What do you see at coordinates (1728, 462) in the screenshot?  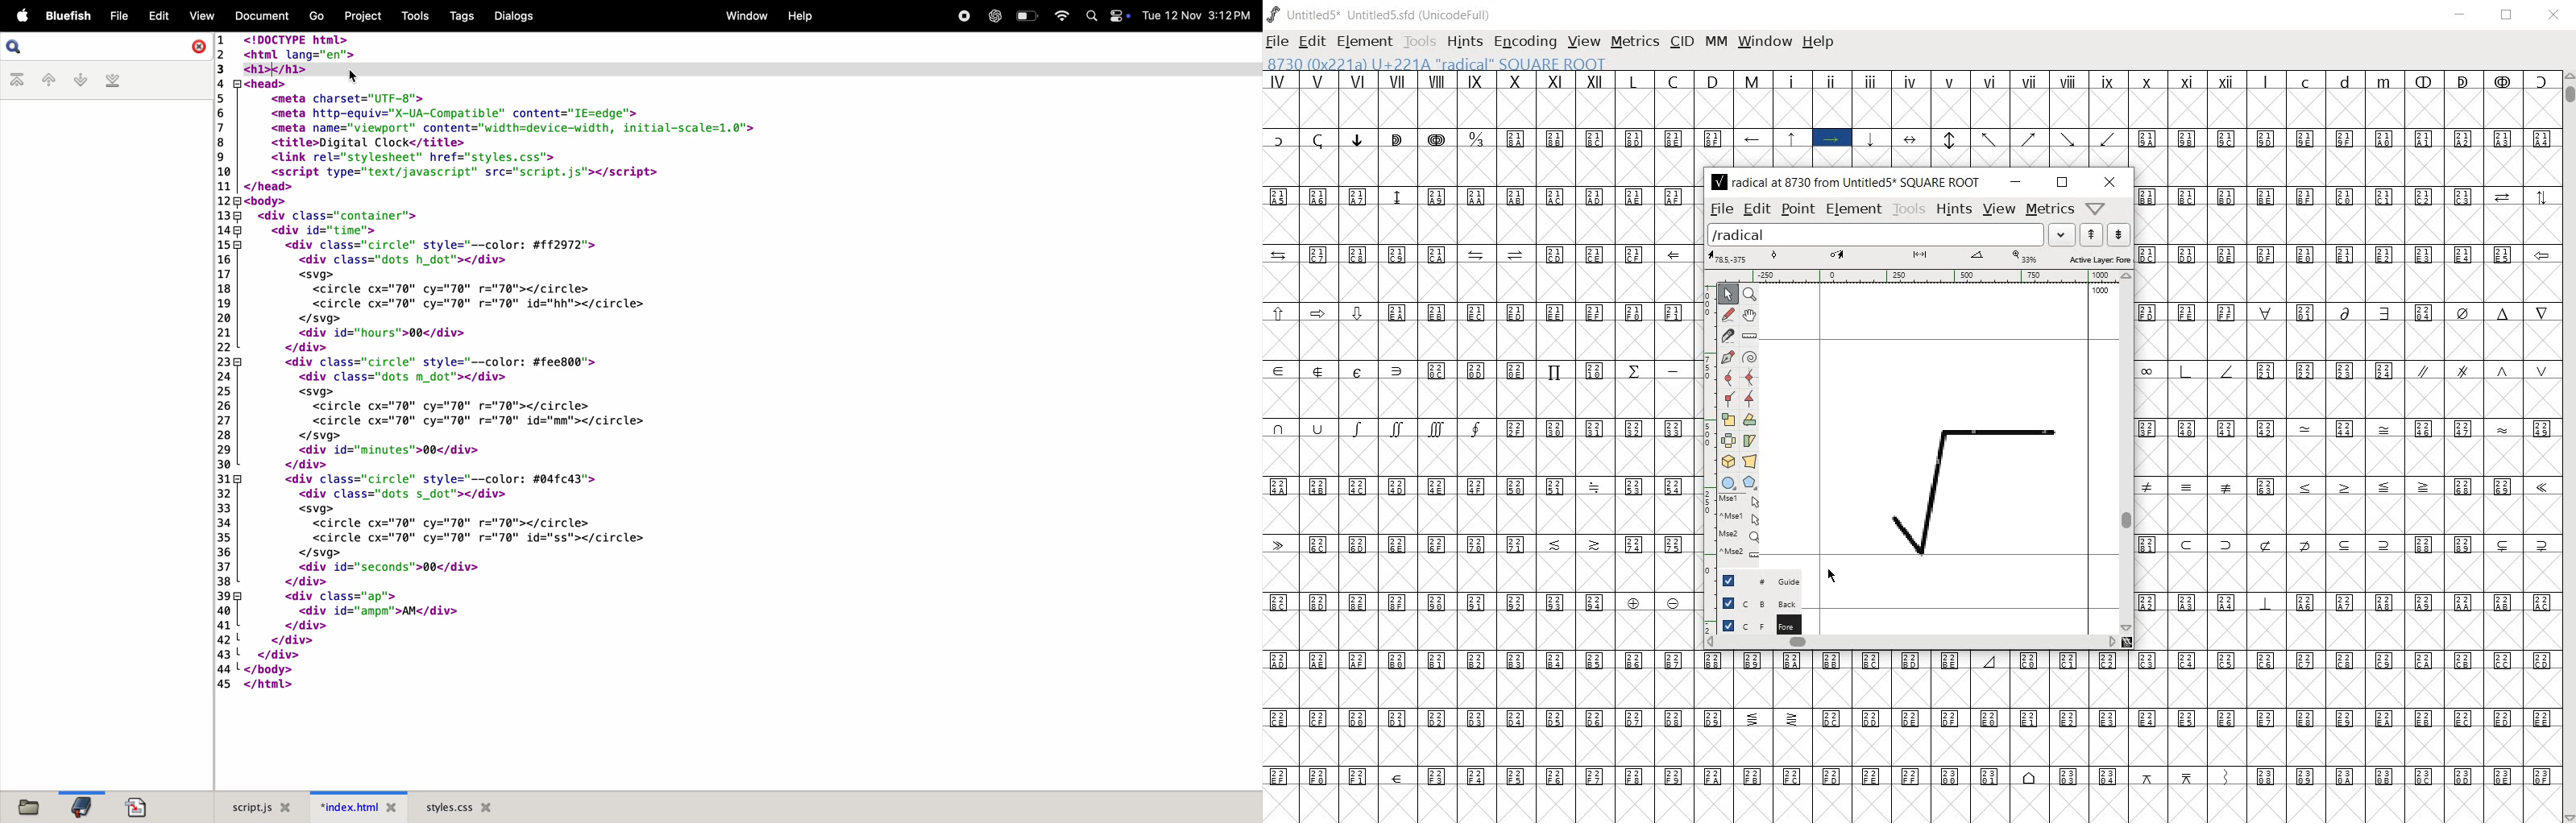 I see `rotate the selection in 3D and project back to plane` at bounding box center [1728, 462].